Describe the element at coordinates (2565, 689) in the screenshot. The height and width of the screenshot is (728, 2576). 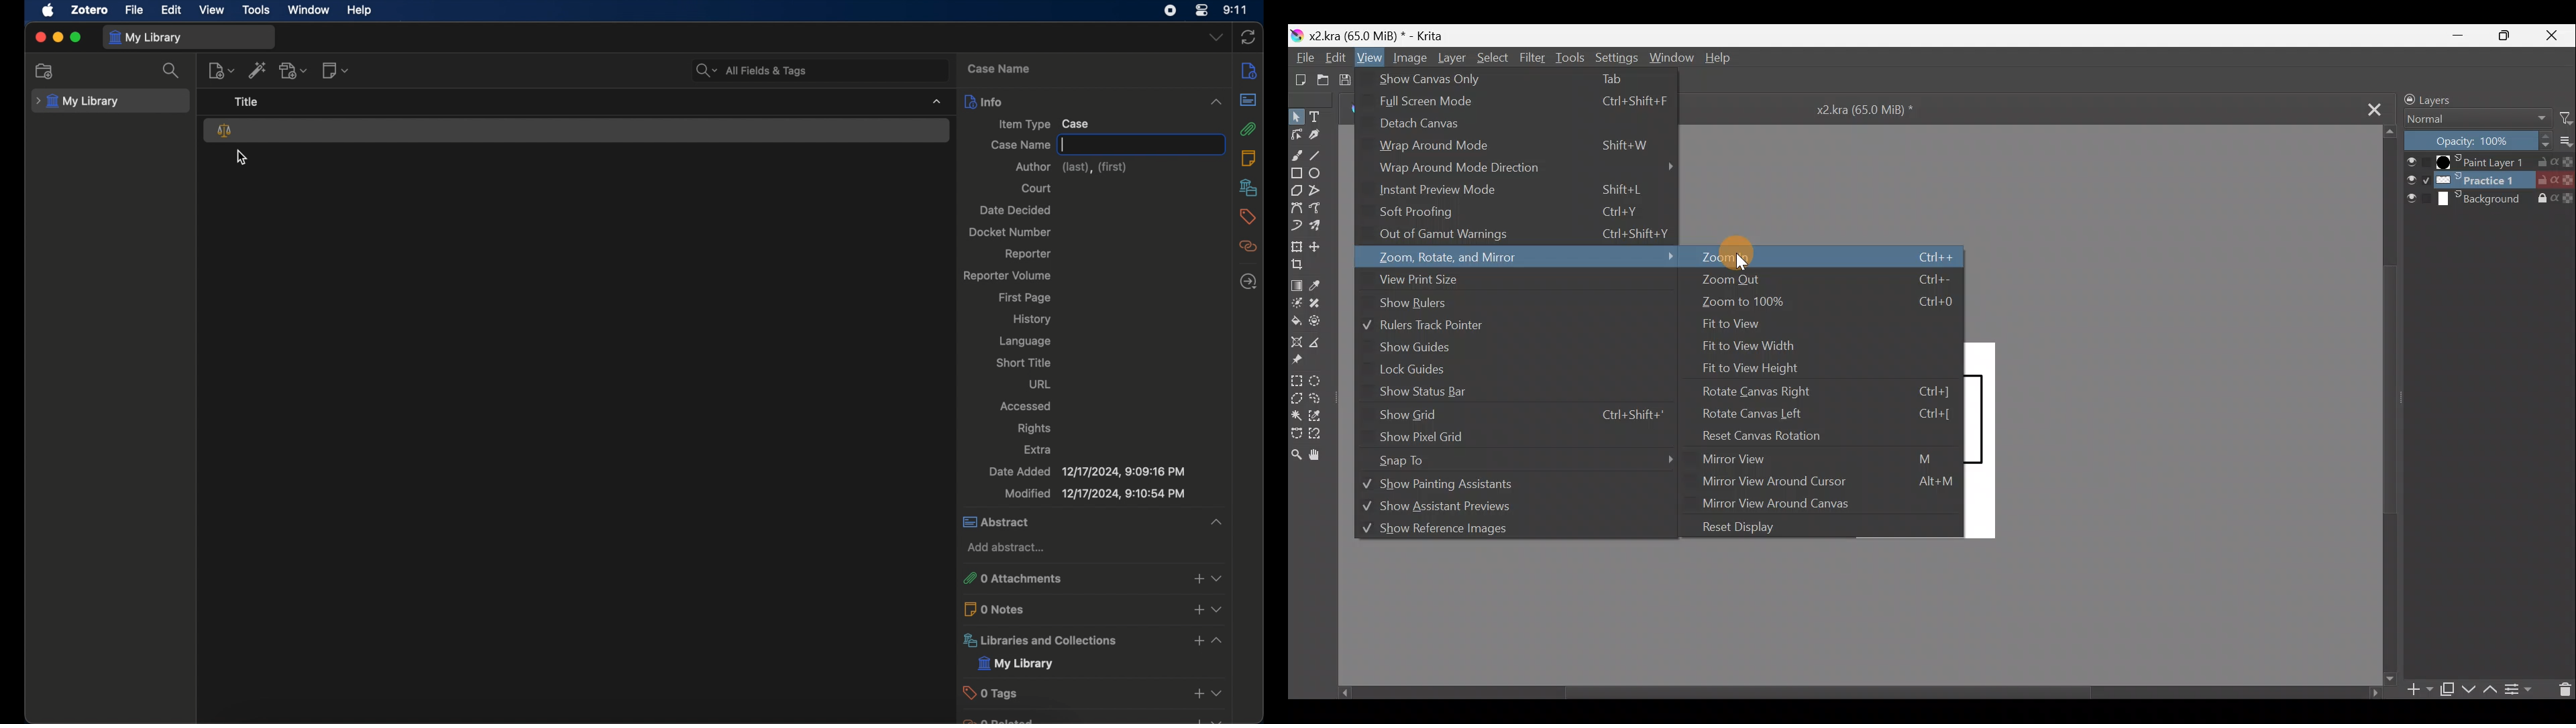
I see `Delete layer/mask` at that location.